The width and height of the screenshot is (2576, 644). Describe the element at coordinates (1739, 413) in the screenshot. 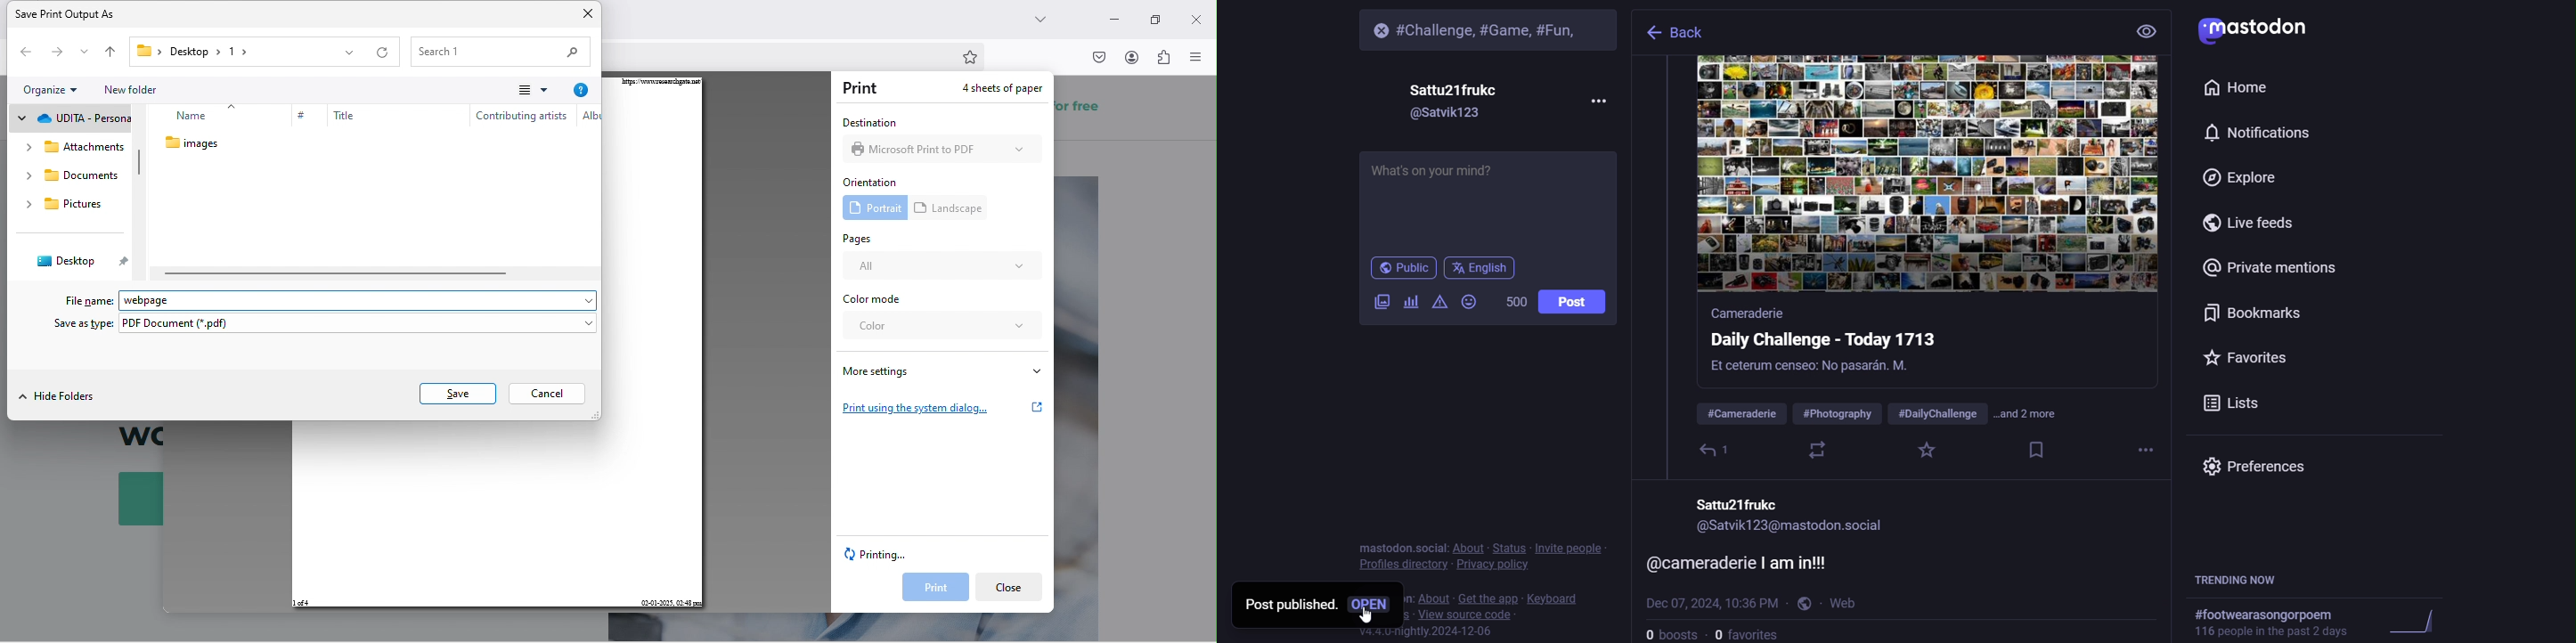

I see `#cameraderie` at that location.